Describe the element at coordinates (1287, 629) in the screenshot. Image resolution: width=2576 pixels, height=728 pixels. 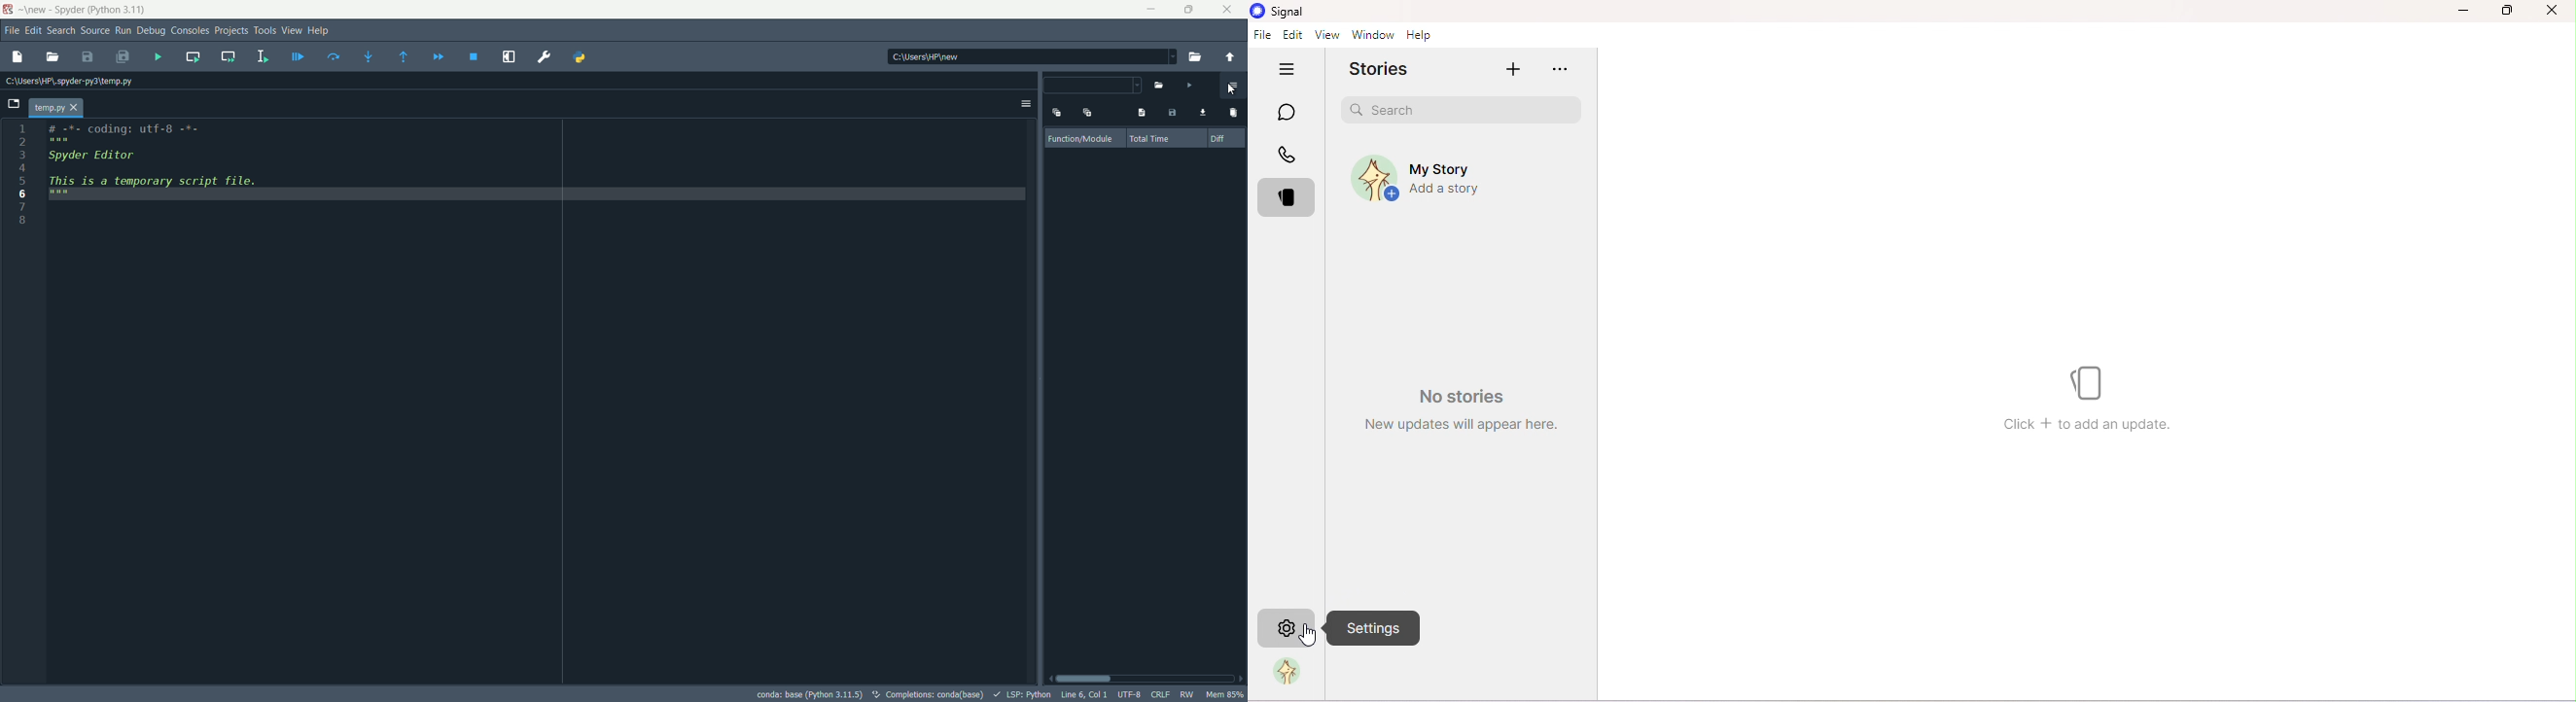
I see `Settings` at that location.